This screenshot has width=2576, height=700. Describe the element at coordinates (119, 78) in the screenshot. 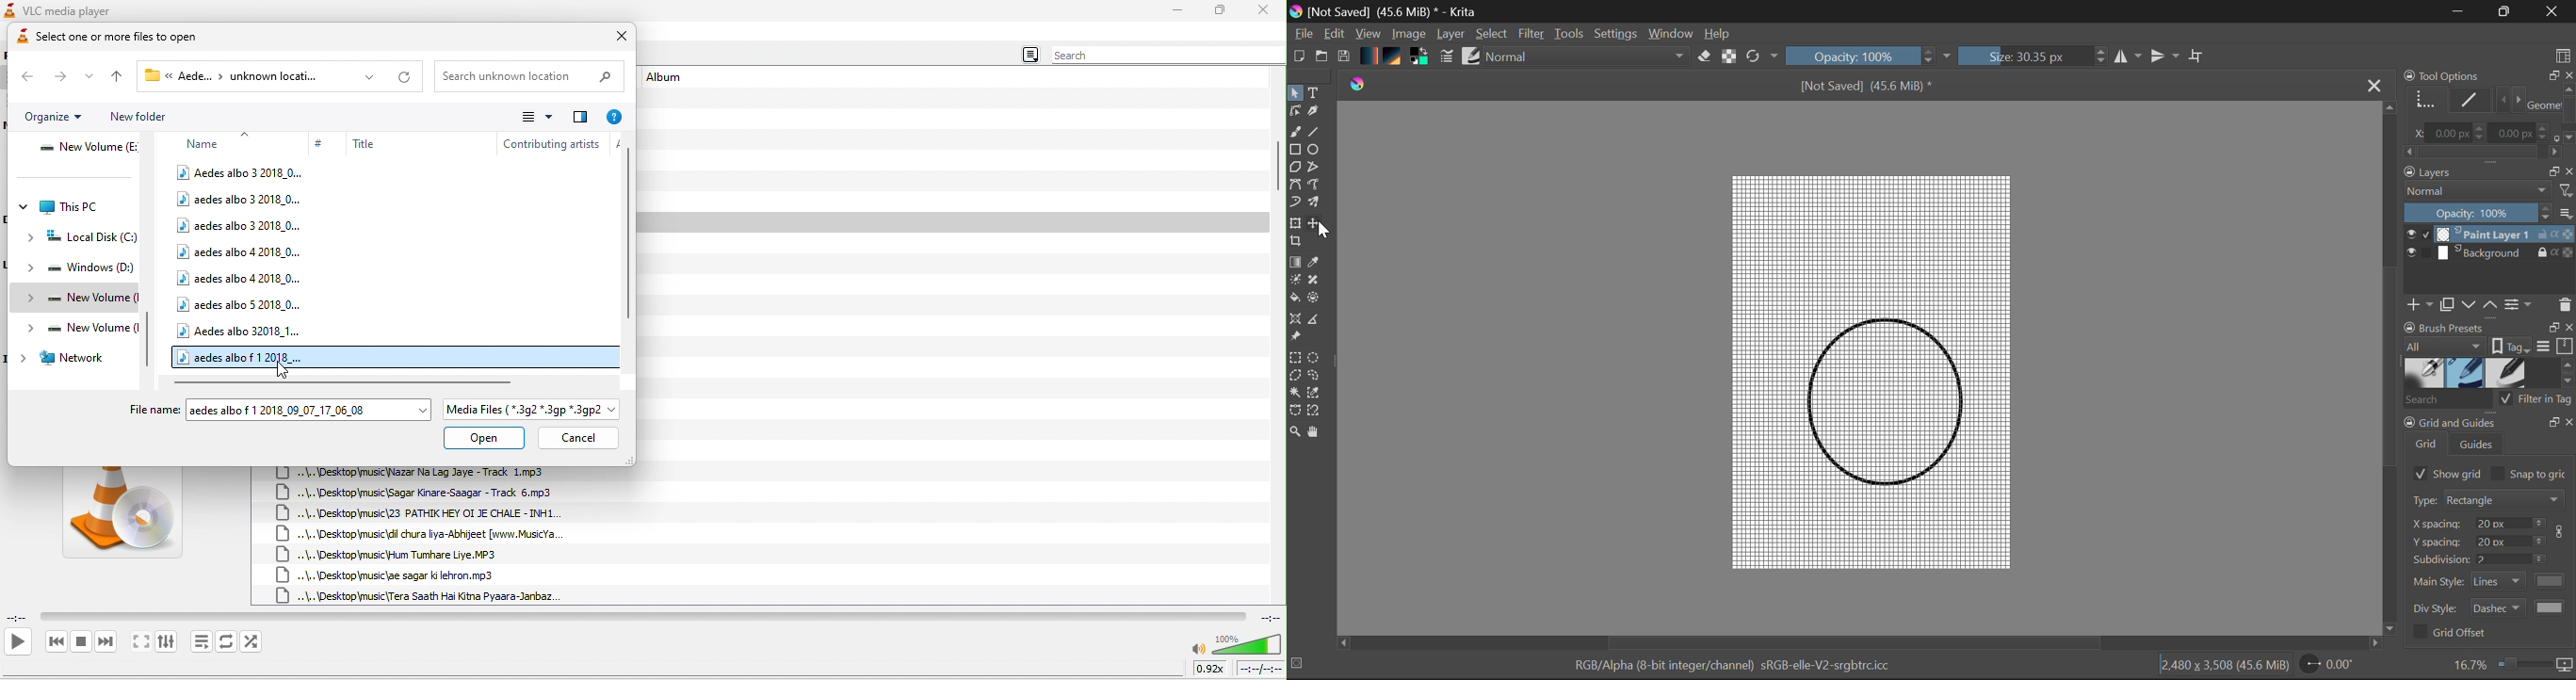

I see `up to desktop` at that location.